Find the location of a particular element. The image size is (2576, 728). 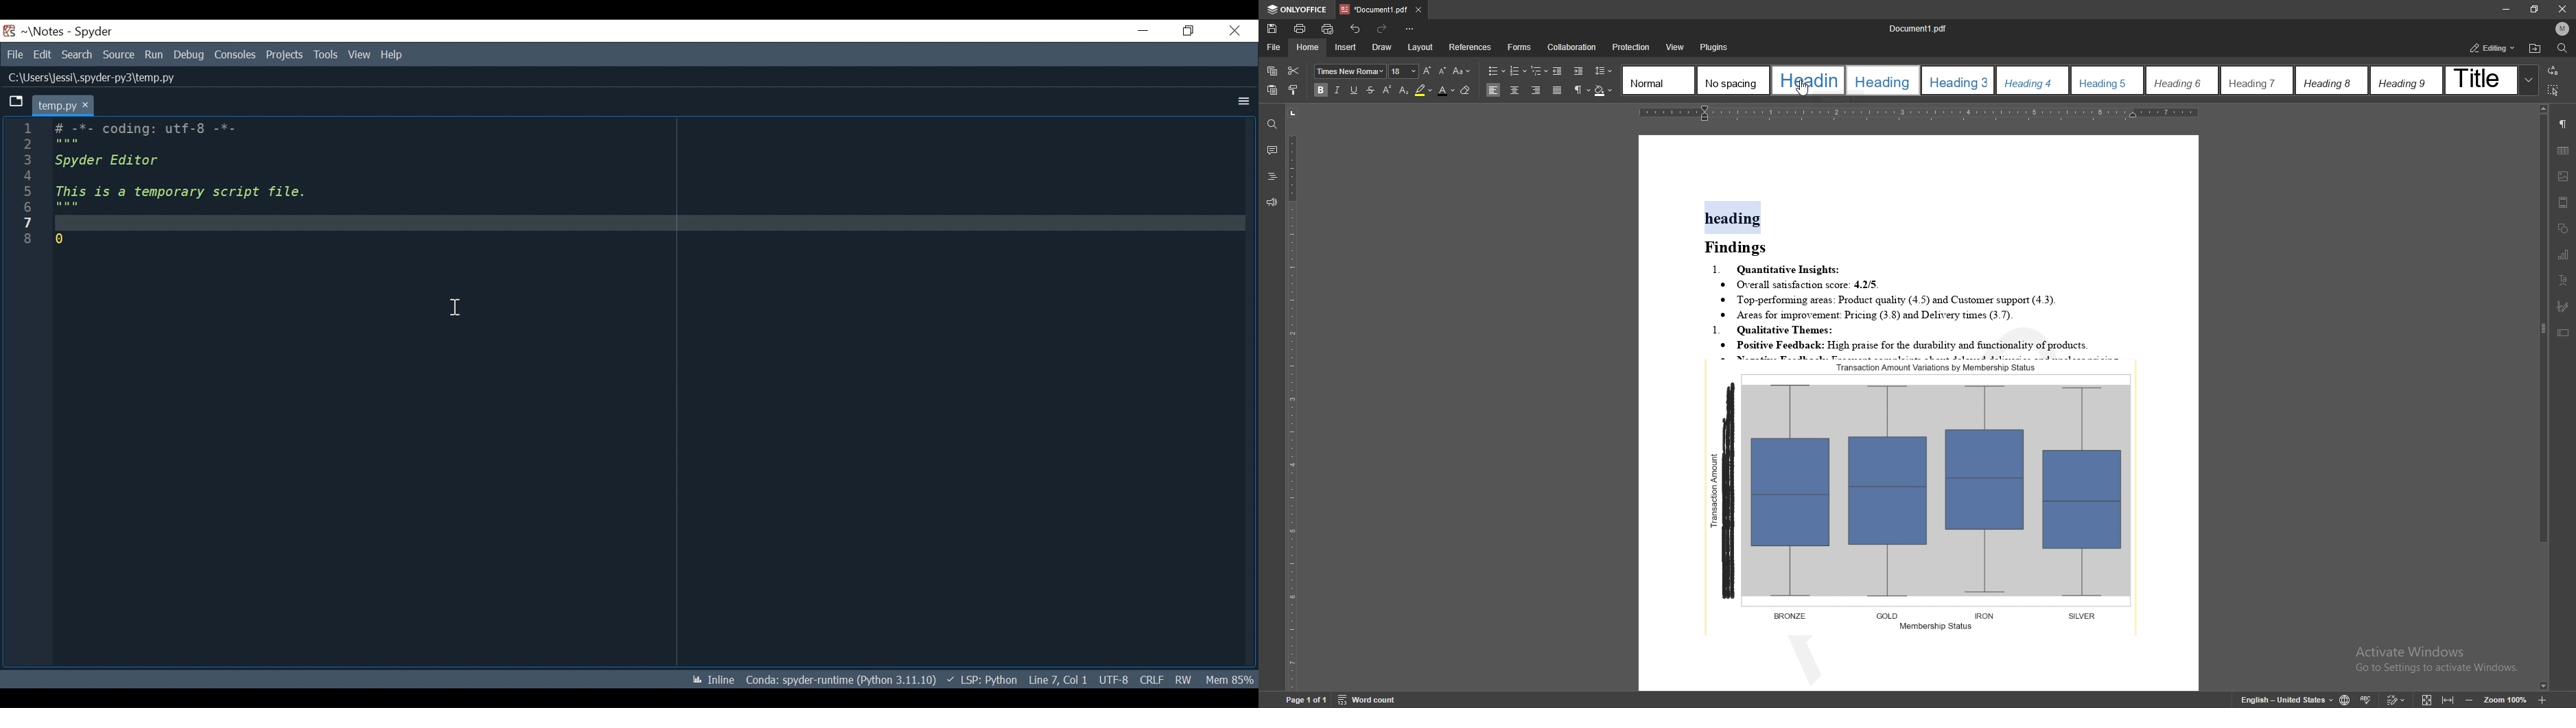

Forms is located at coordinates (1516, 47).